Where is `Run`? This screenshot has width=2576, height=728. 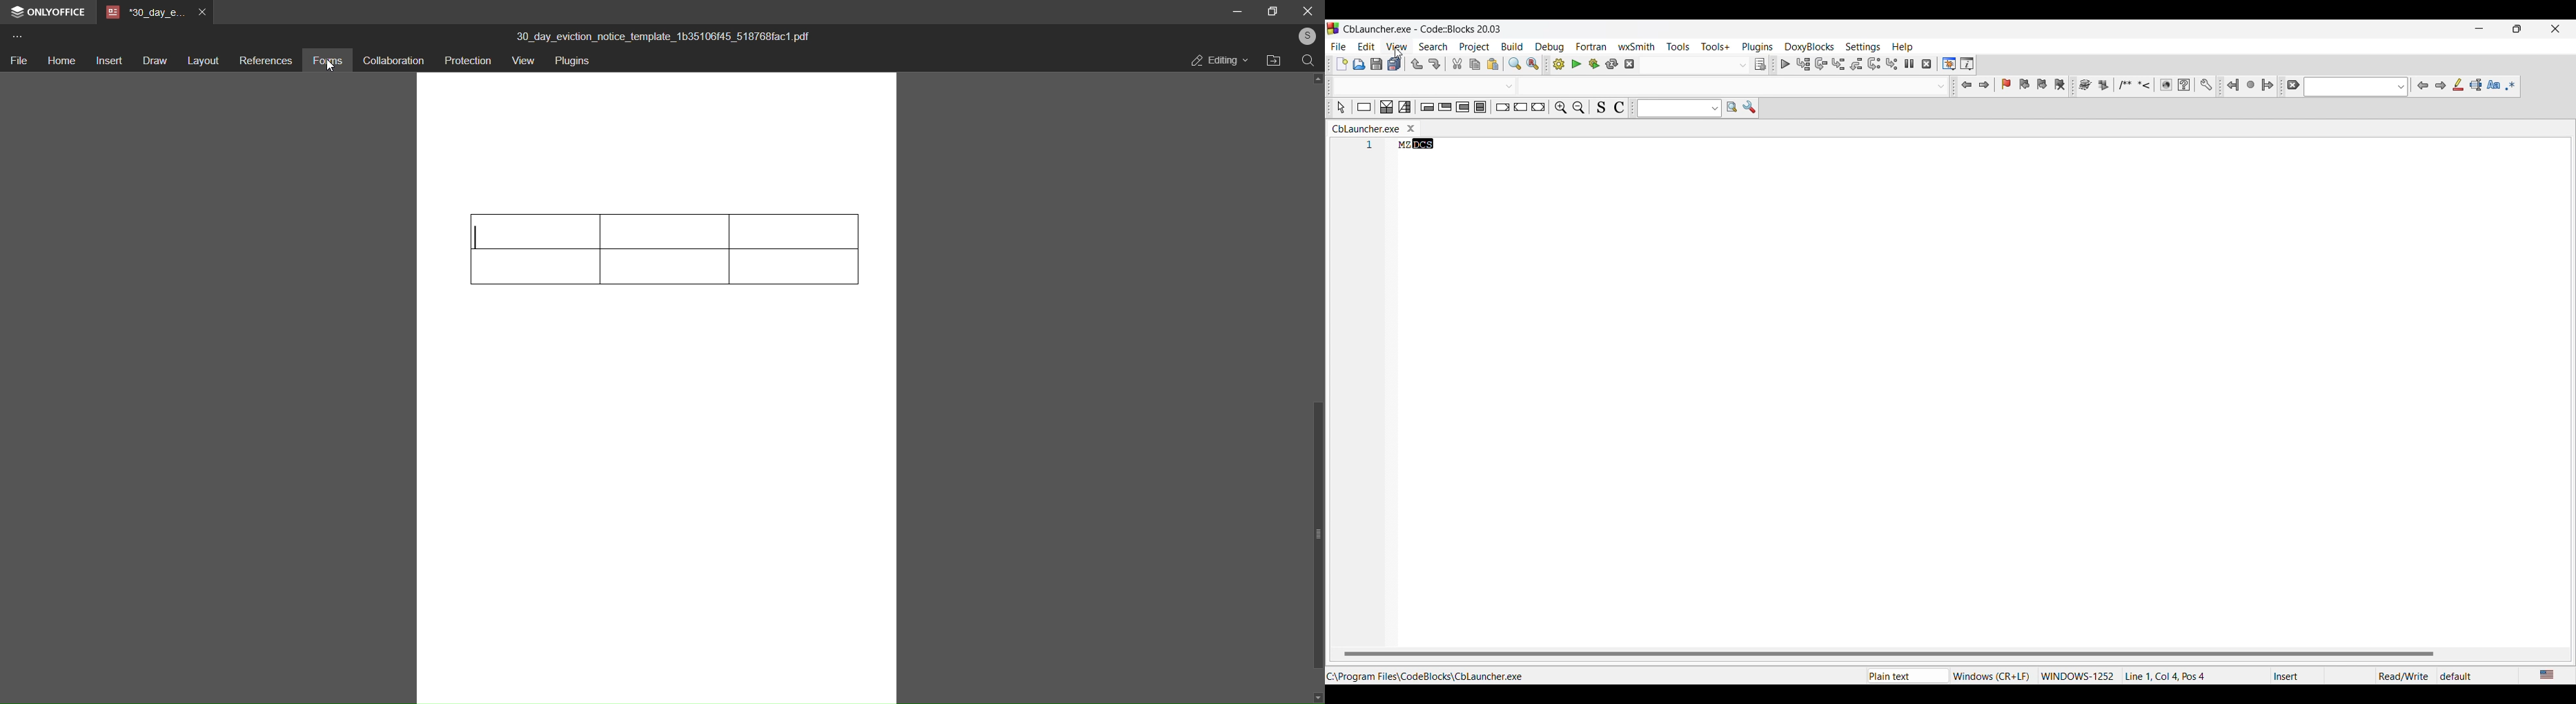
Run is located at coordinates (1576, 64).